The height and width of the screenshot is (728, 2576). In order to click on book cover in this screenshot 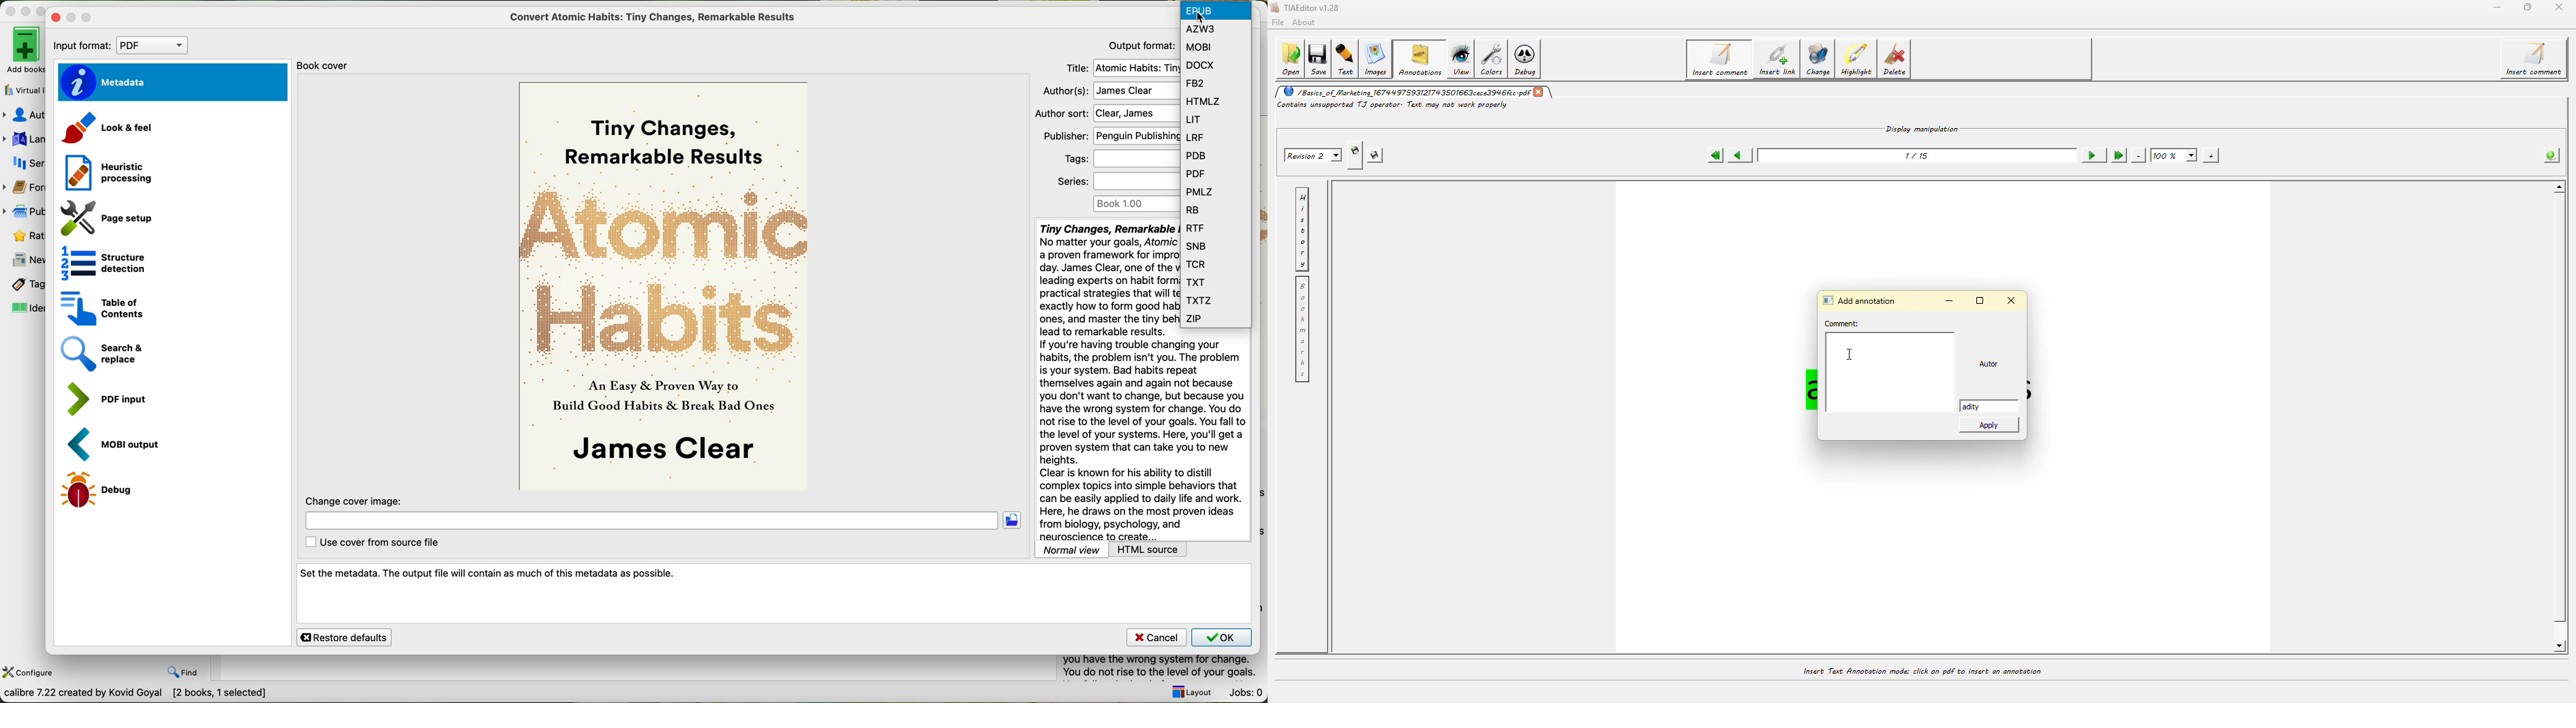, I will do `click(666, 286)`.